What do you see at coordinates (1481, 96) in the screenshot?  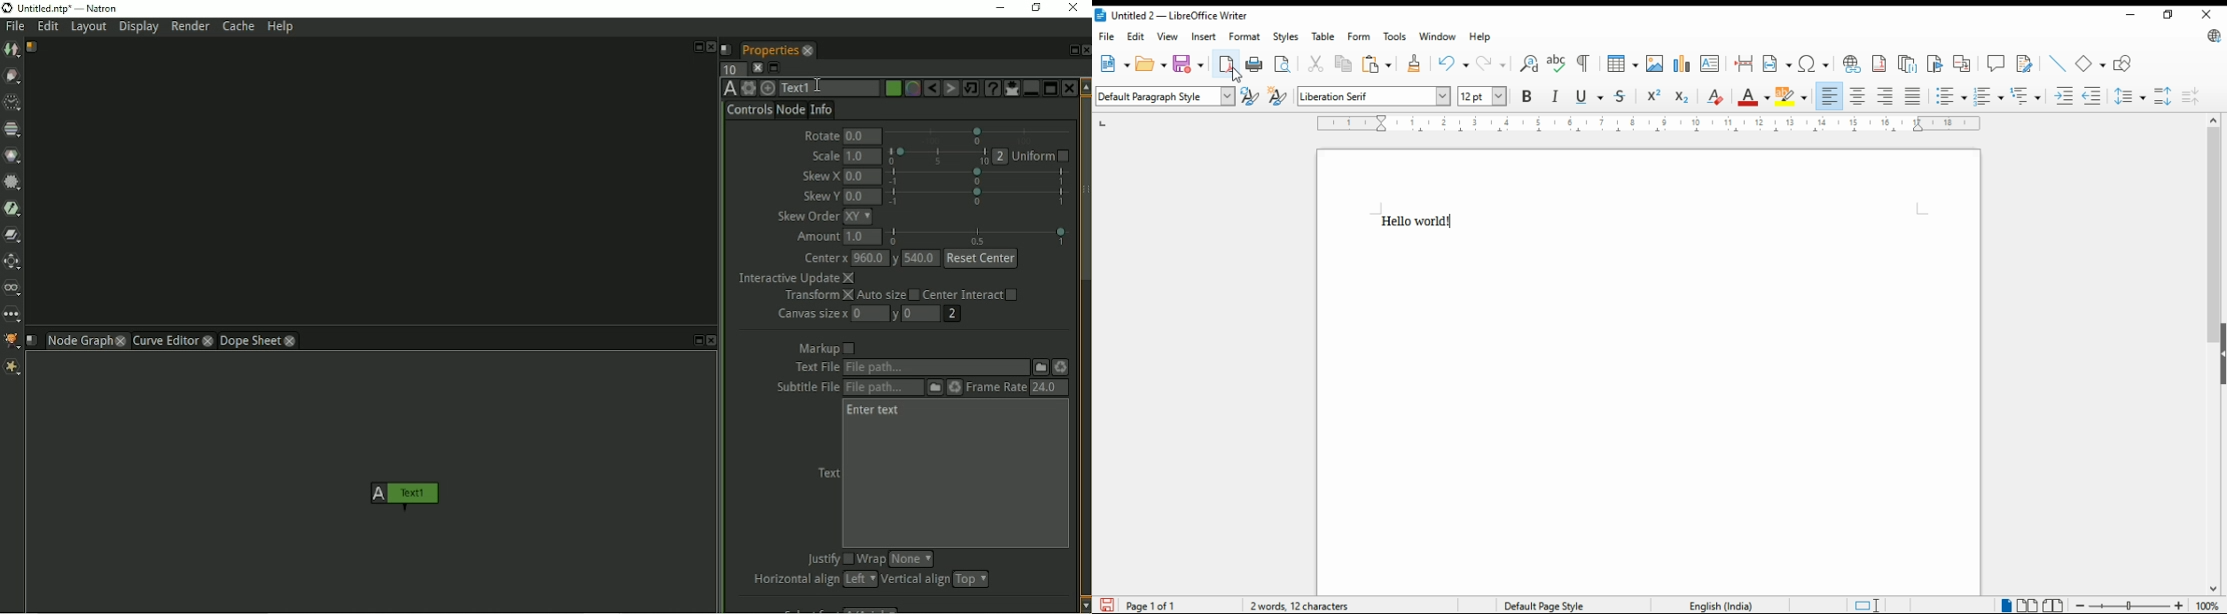 I see `font size` at bounding box center [1481, 96].